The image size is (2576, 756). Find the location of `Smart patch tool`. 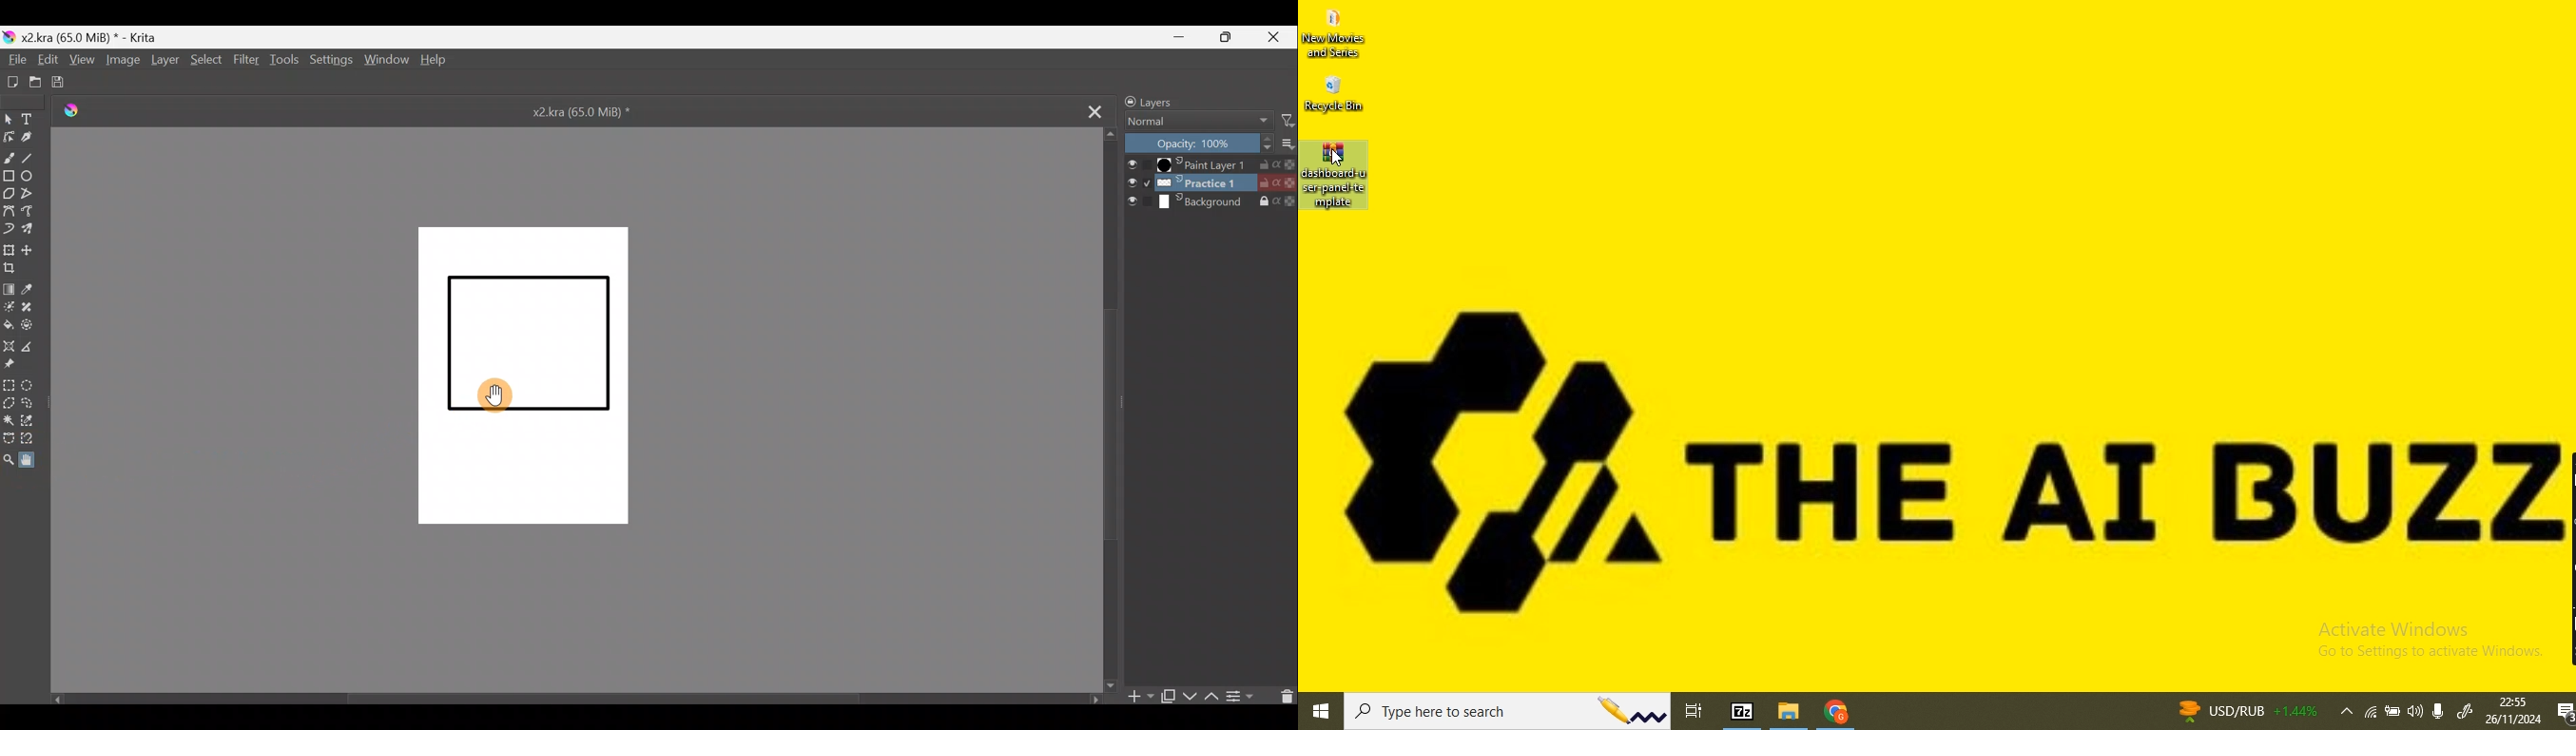

Smart patch tool is located at coordinates (32, 306).